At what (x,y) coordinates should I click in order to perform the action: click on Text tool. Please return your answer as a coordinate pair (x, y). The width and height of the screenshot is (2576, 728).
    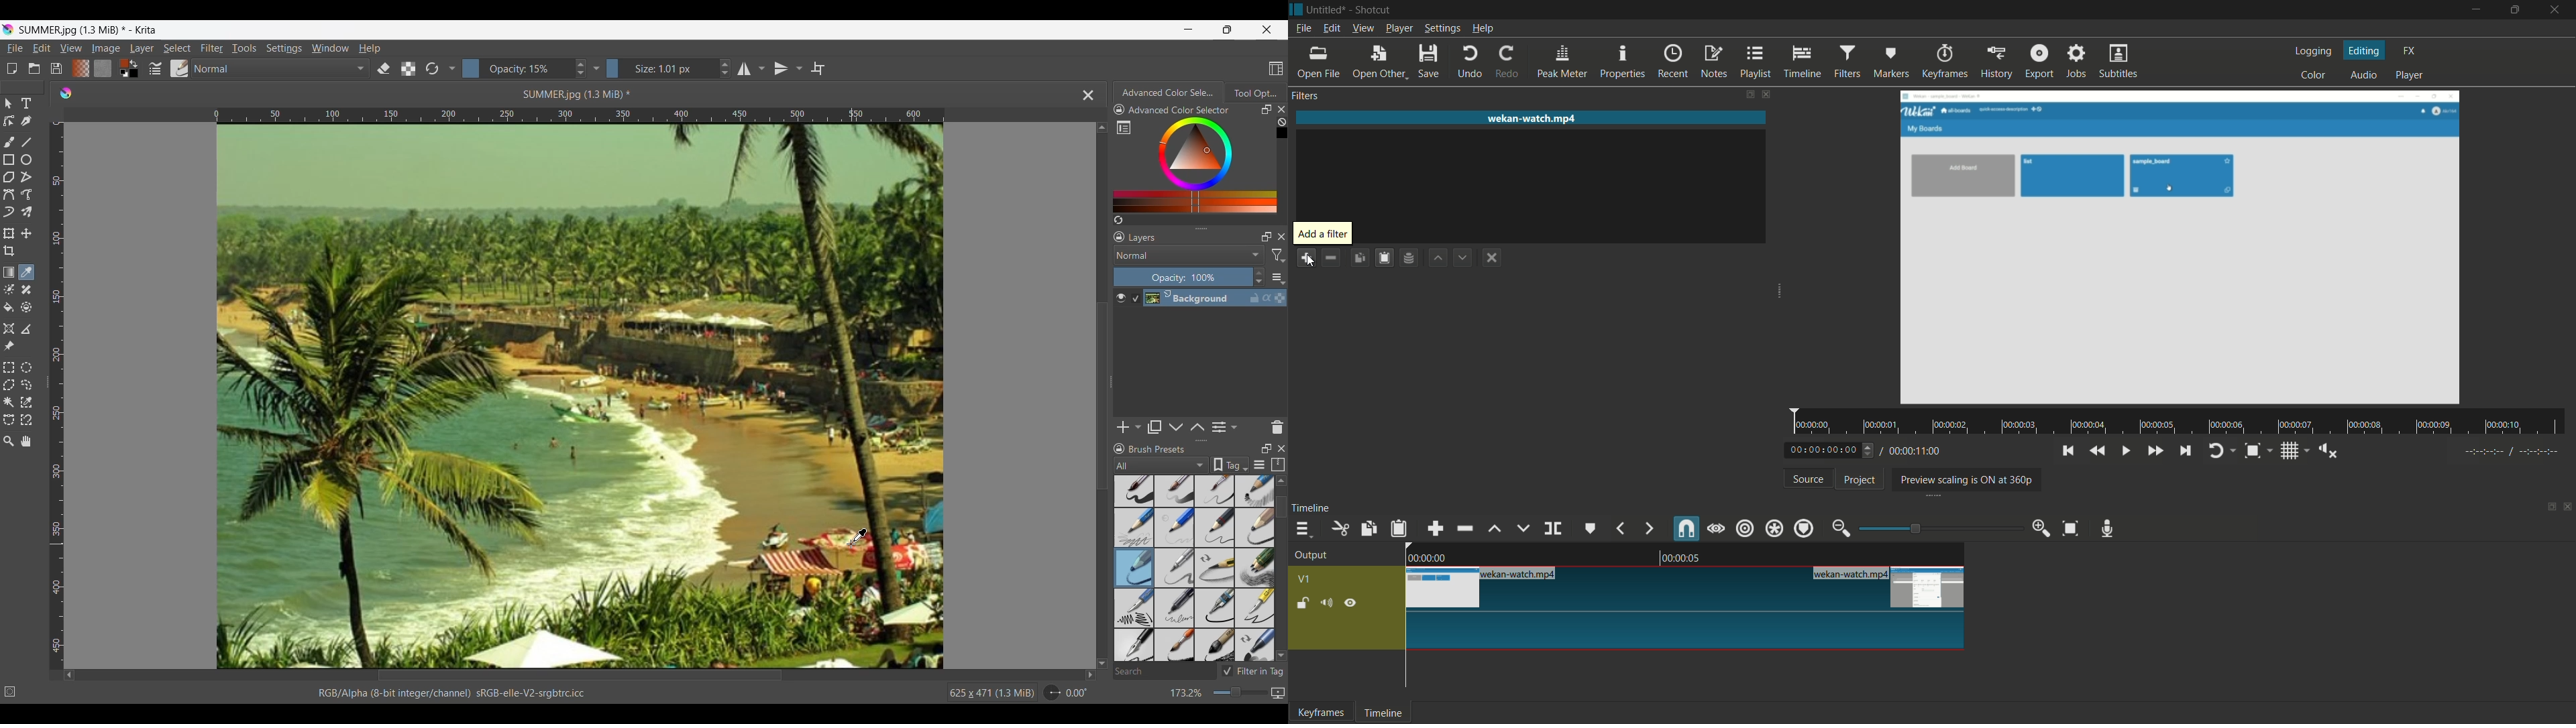
    Looking at the image, I should click on (26, 104).